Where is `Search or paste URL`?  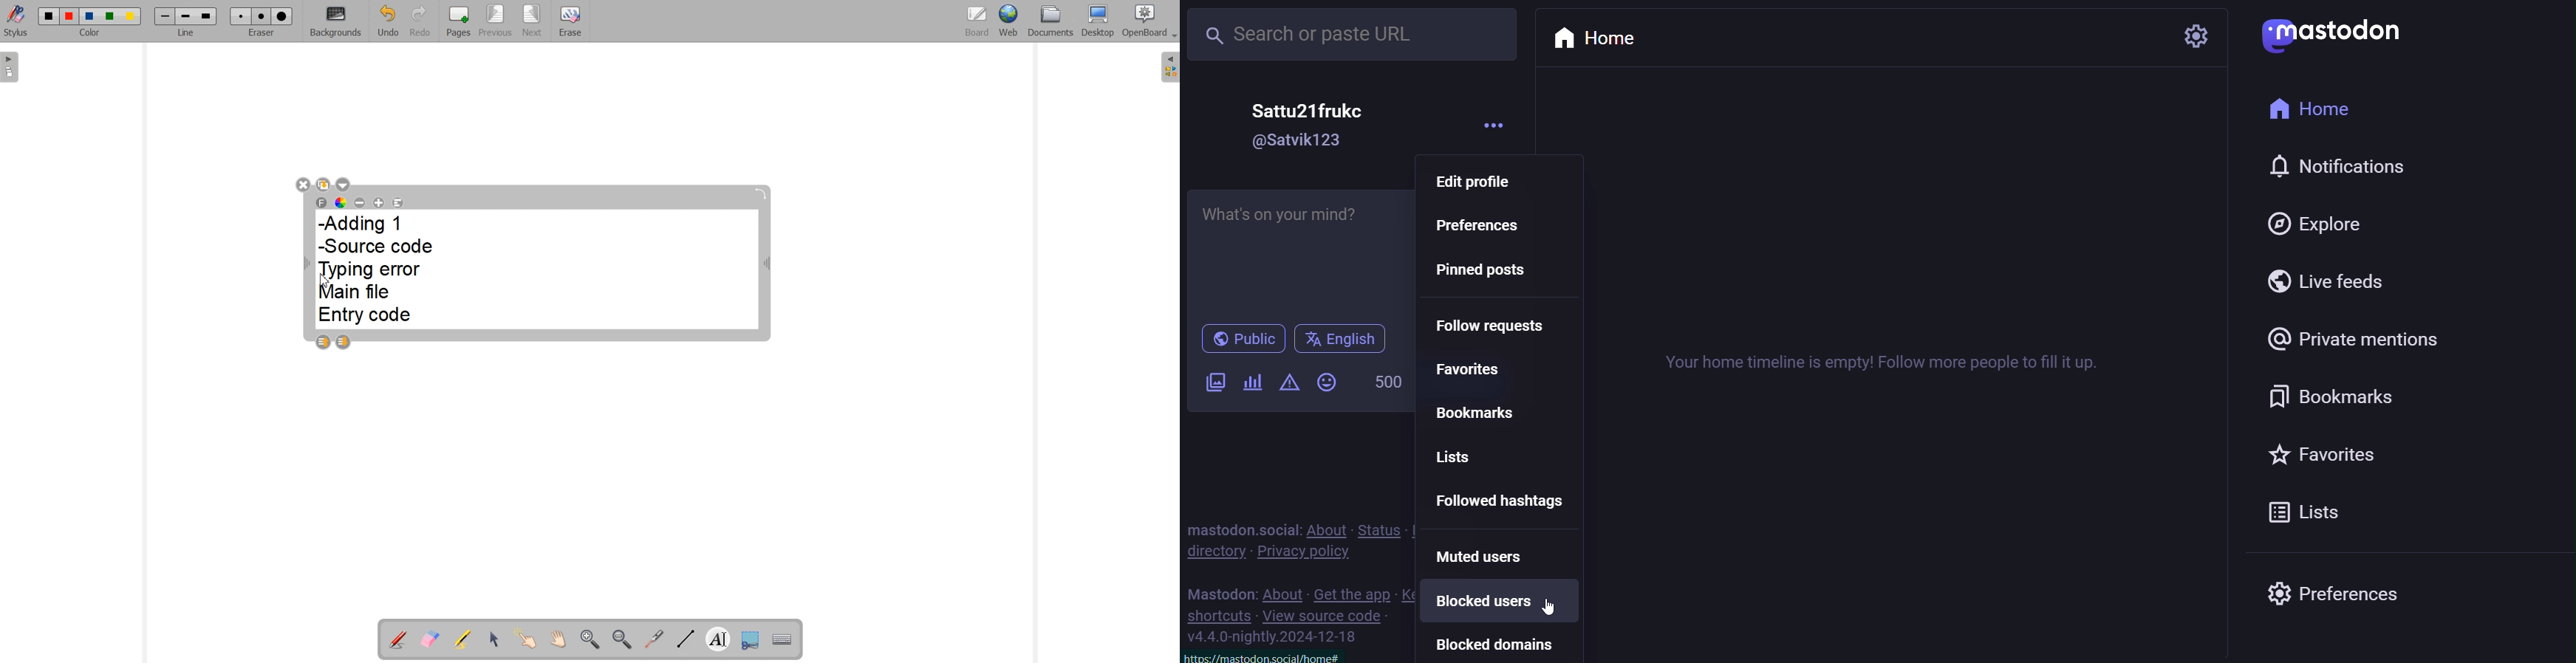 Search or paste URL is located at coordinates (1353, 34).